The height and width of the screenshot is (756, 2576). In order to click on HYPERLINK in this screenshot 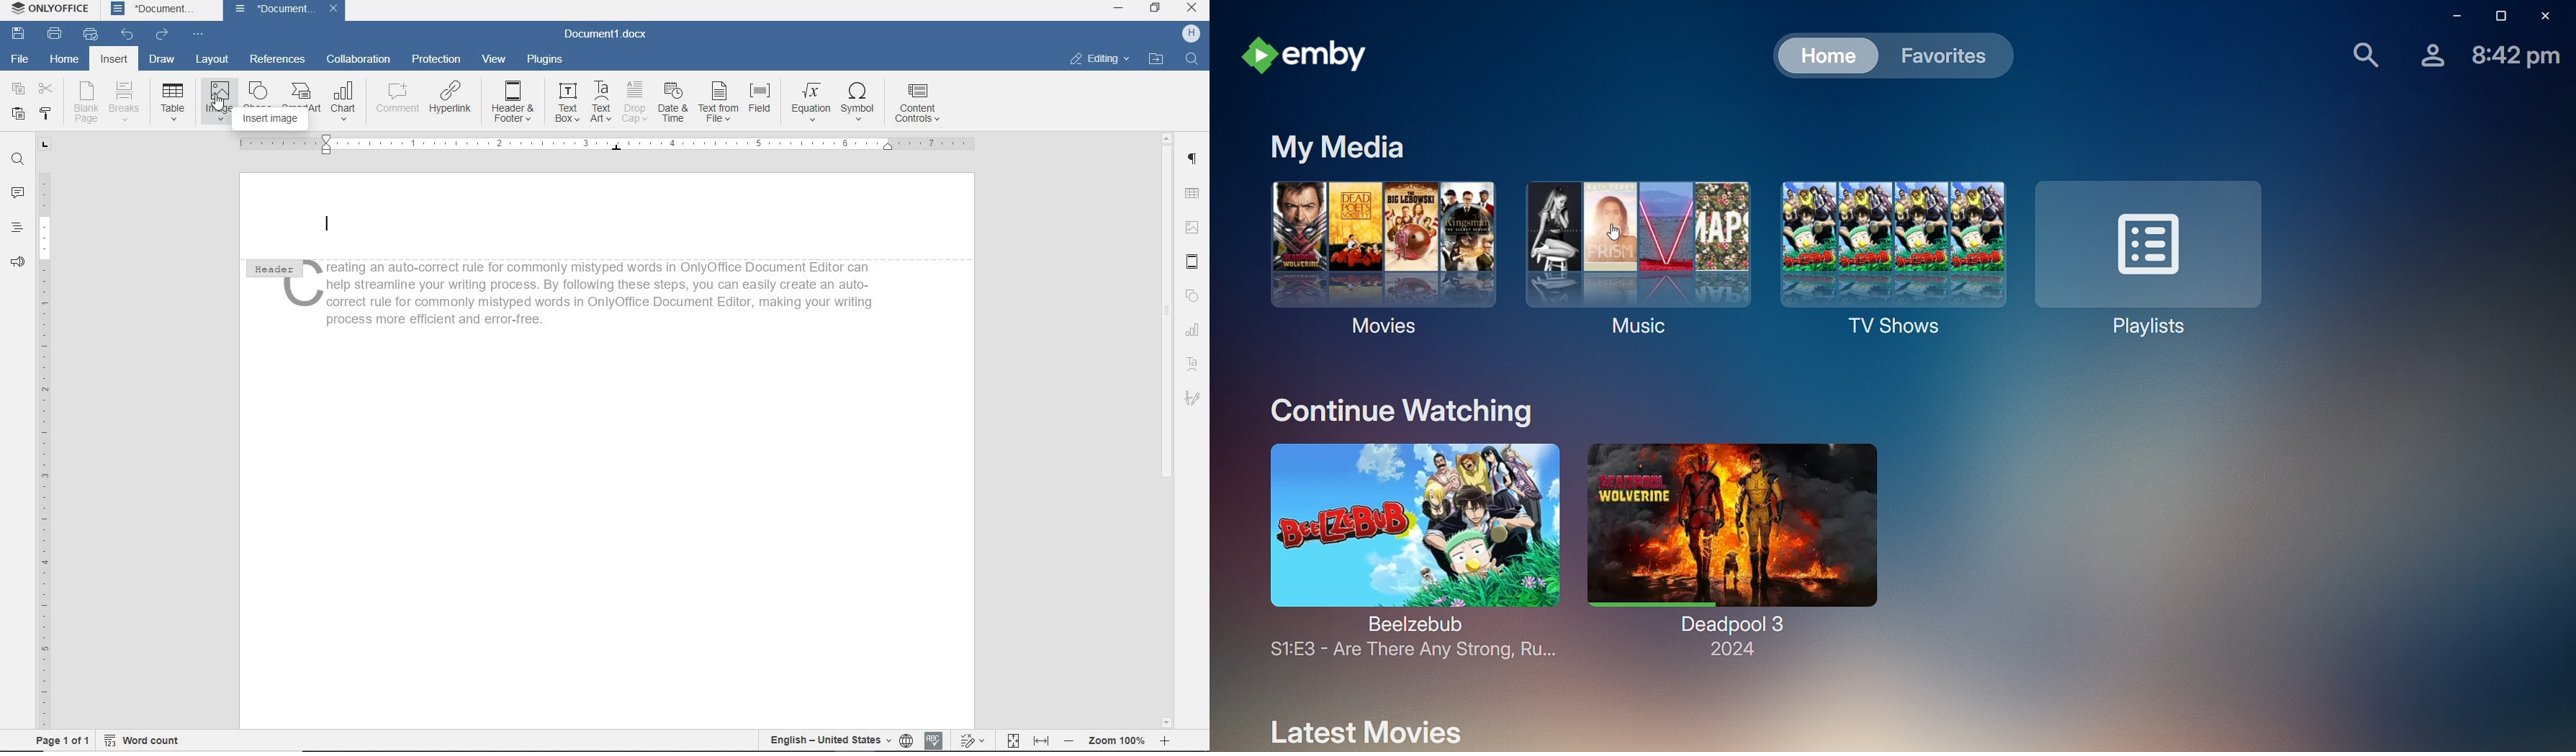, I will do `click(451, 104)`.